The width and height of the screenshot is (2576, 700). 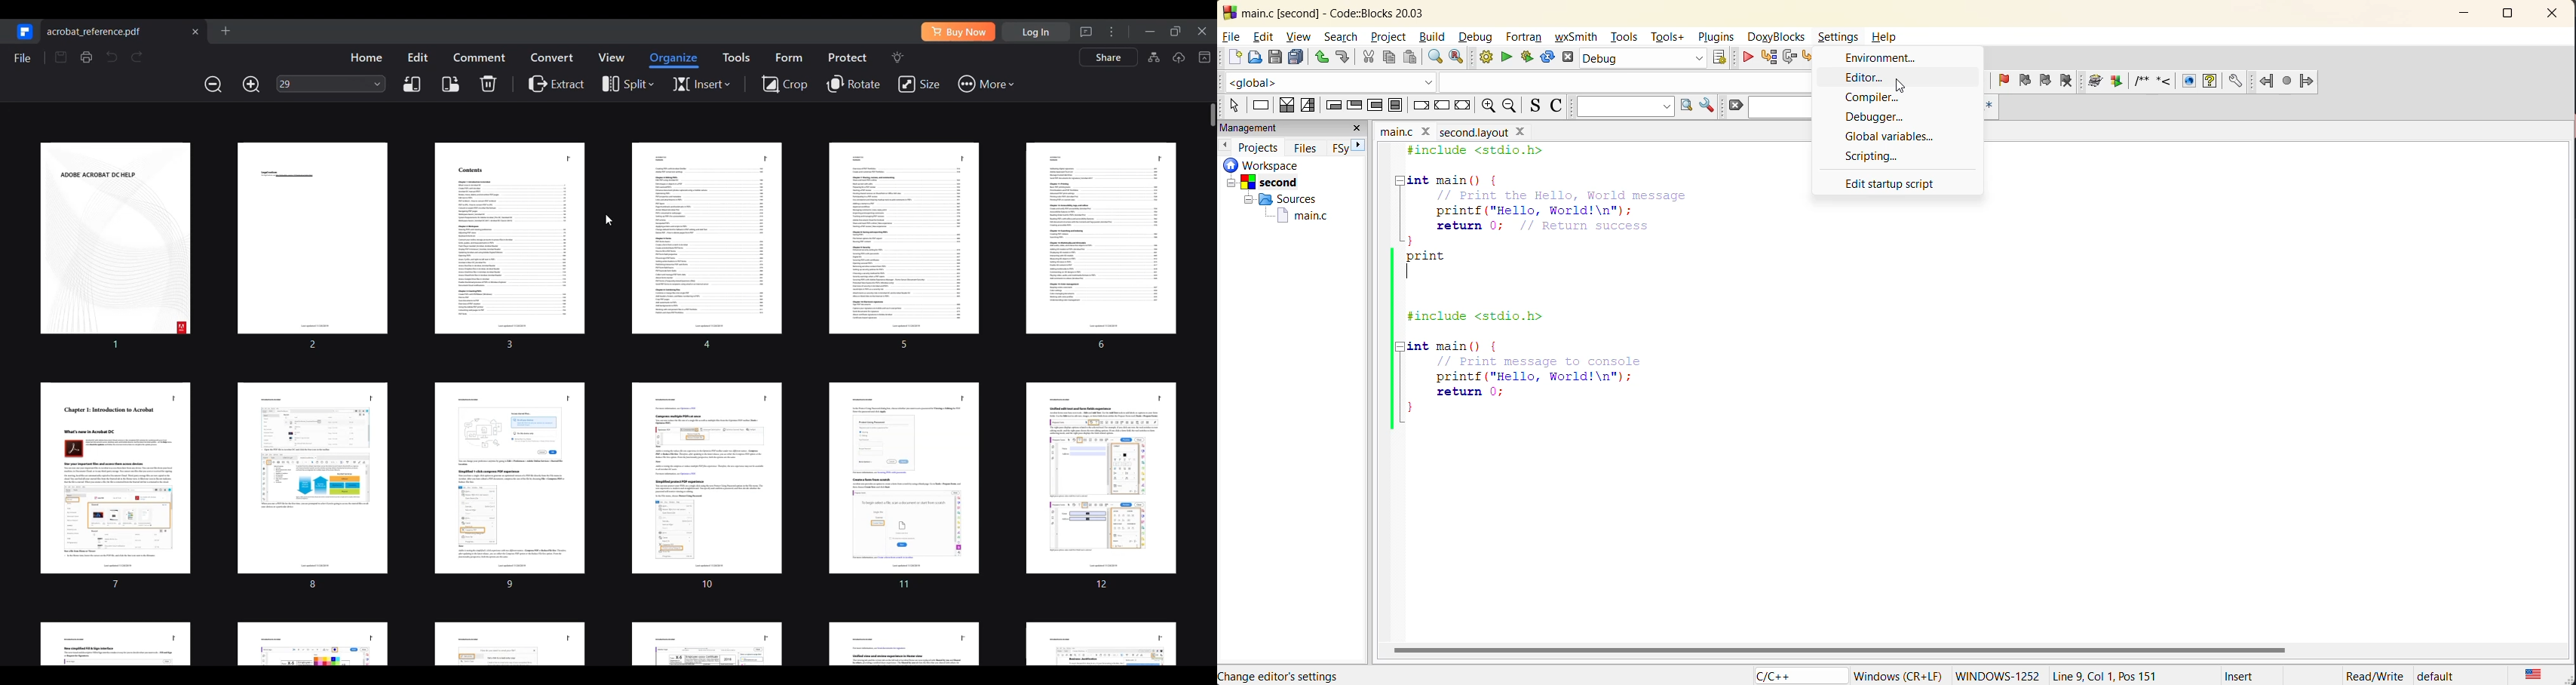 What do you see at coordinates (1898, 673) in the screenshot?
I see `metadata` at bounding box center [1898, 673].